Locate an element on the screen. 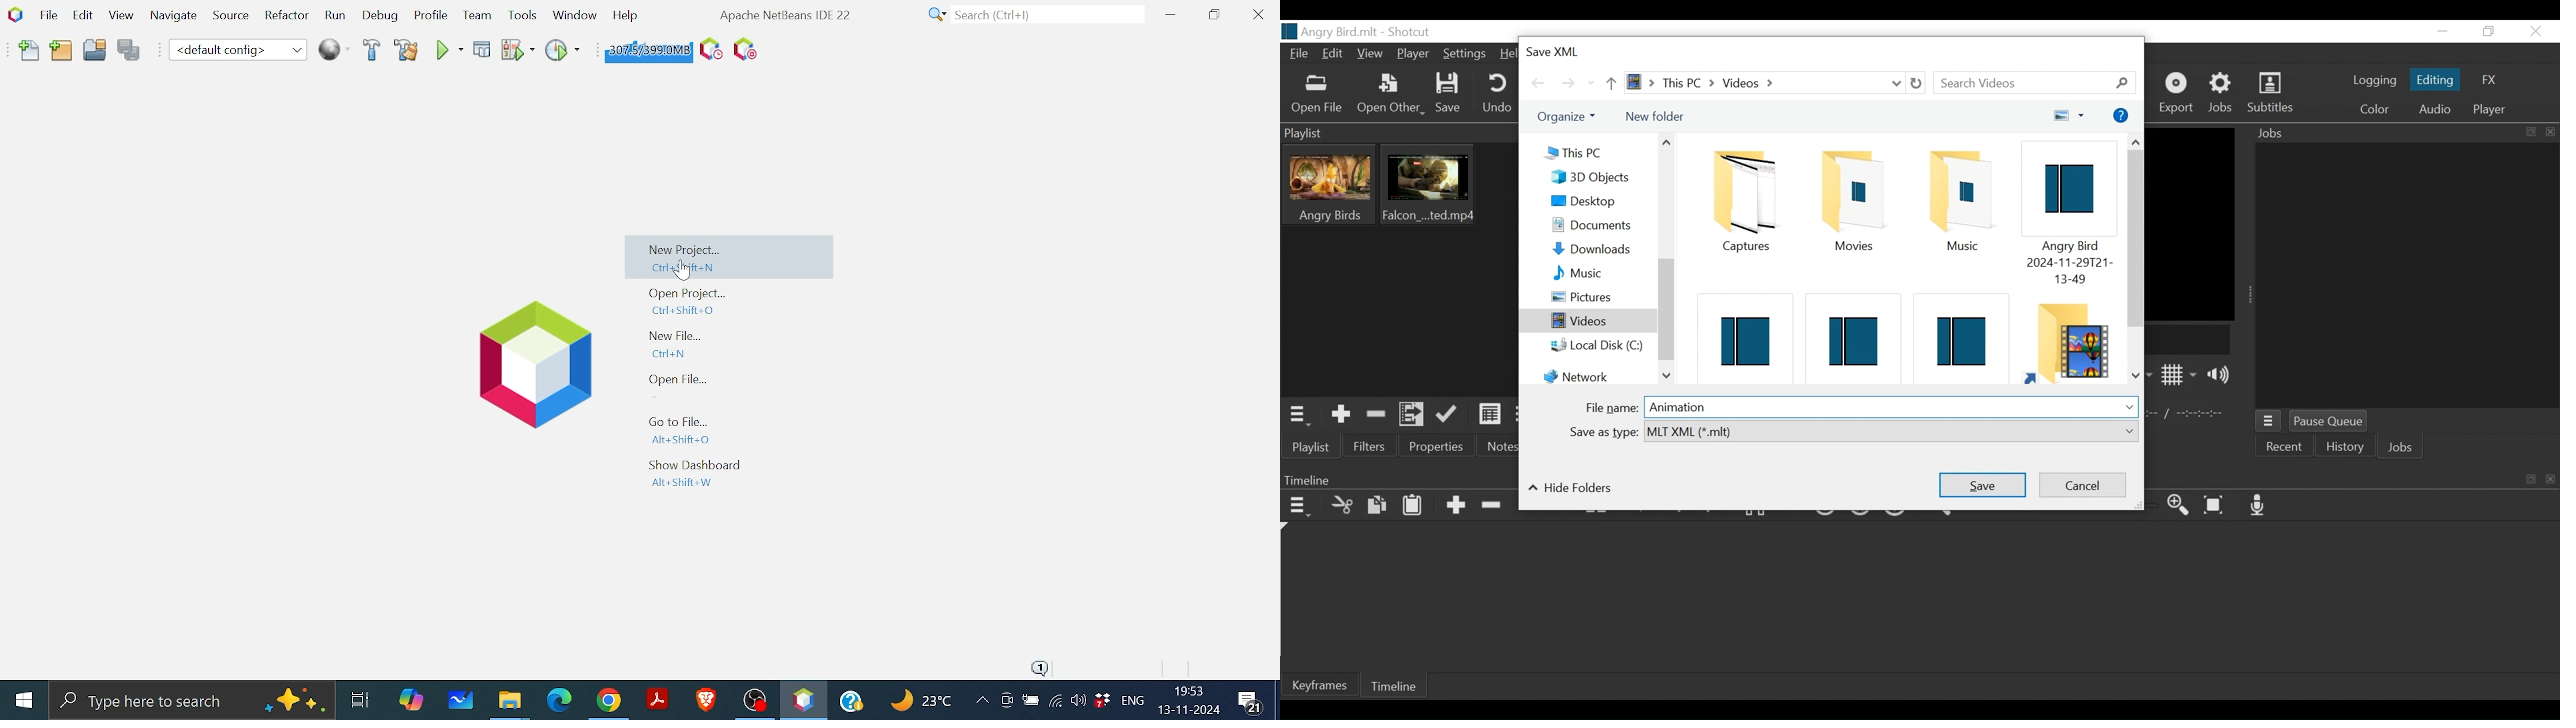 This screenshot has height=728, width=2576. Scroll down is located at coordinates (2135, 377).